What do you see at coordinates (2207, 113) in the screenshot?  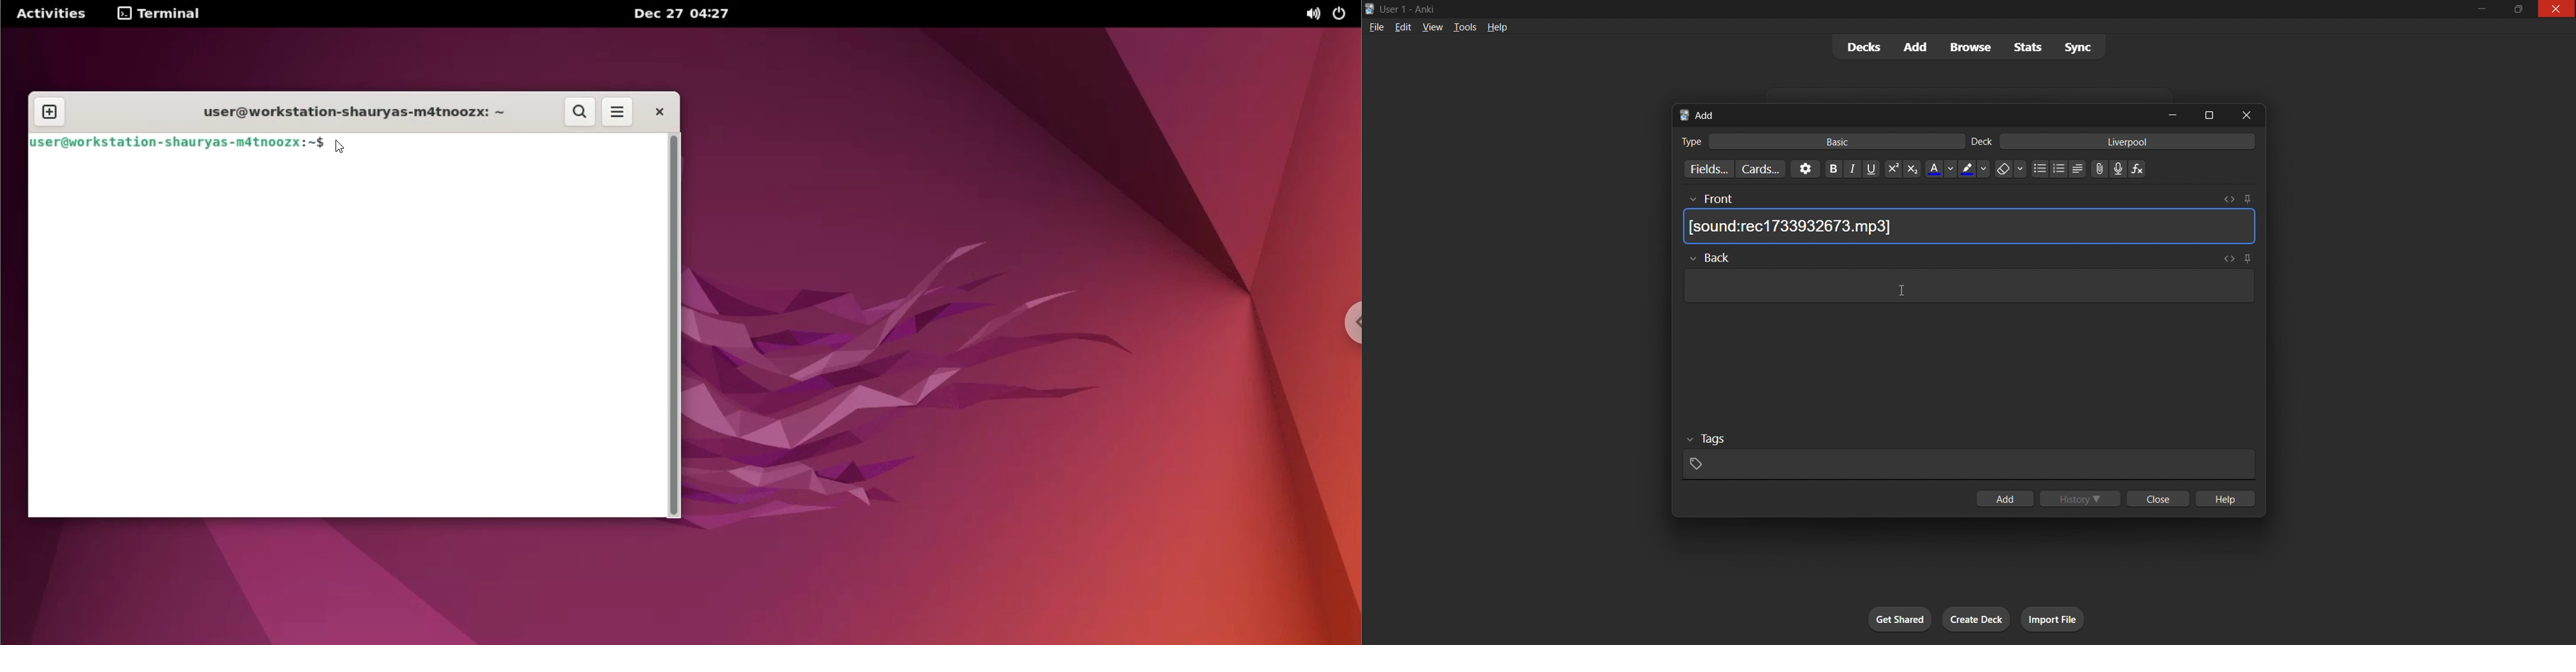 I see `maximize` at bounding box center [2207, 113].